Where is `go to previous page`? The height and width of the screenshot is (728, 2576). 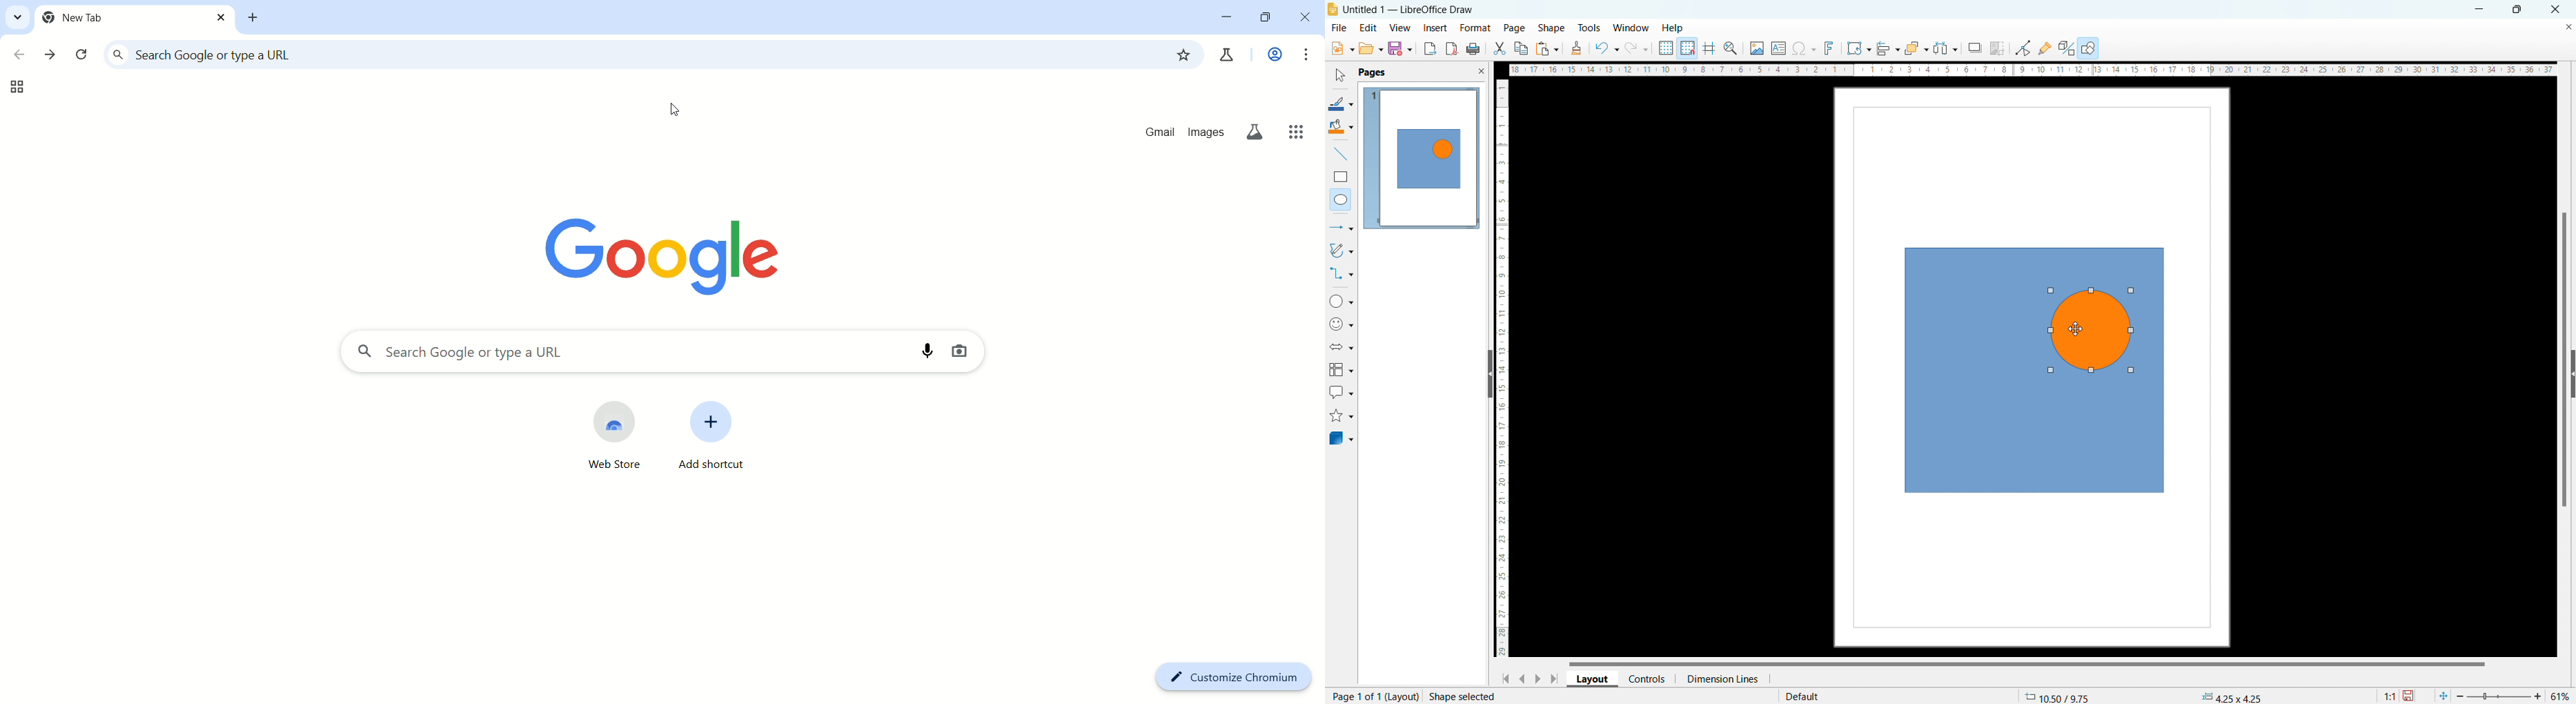 go to previous page is located at coordinates (1522, 677).